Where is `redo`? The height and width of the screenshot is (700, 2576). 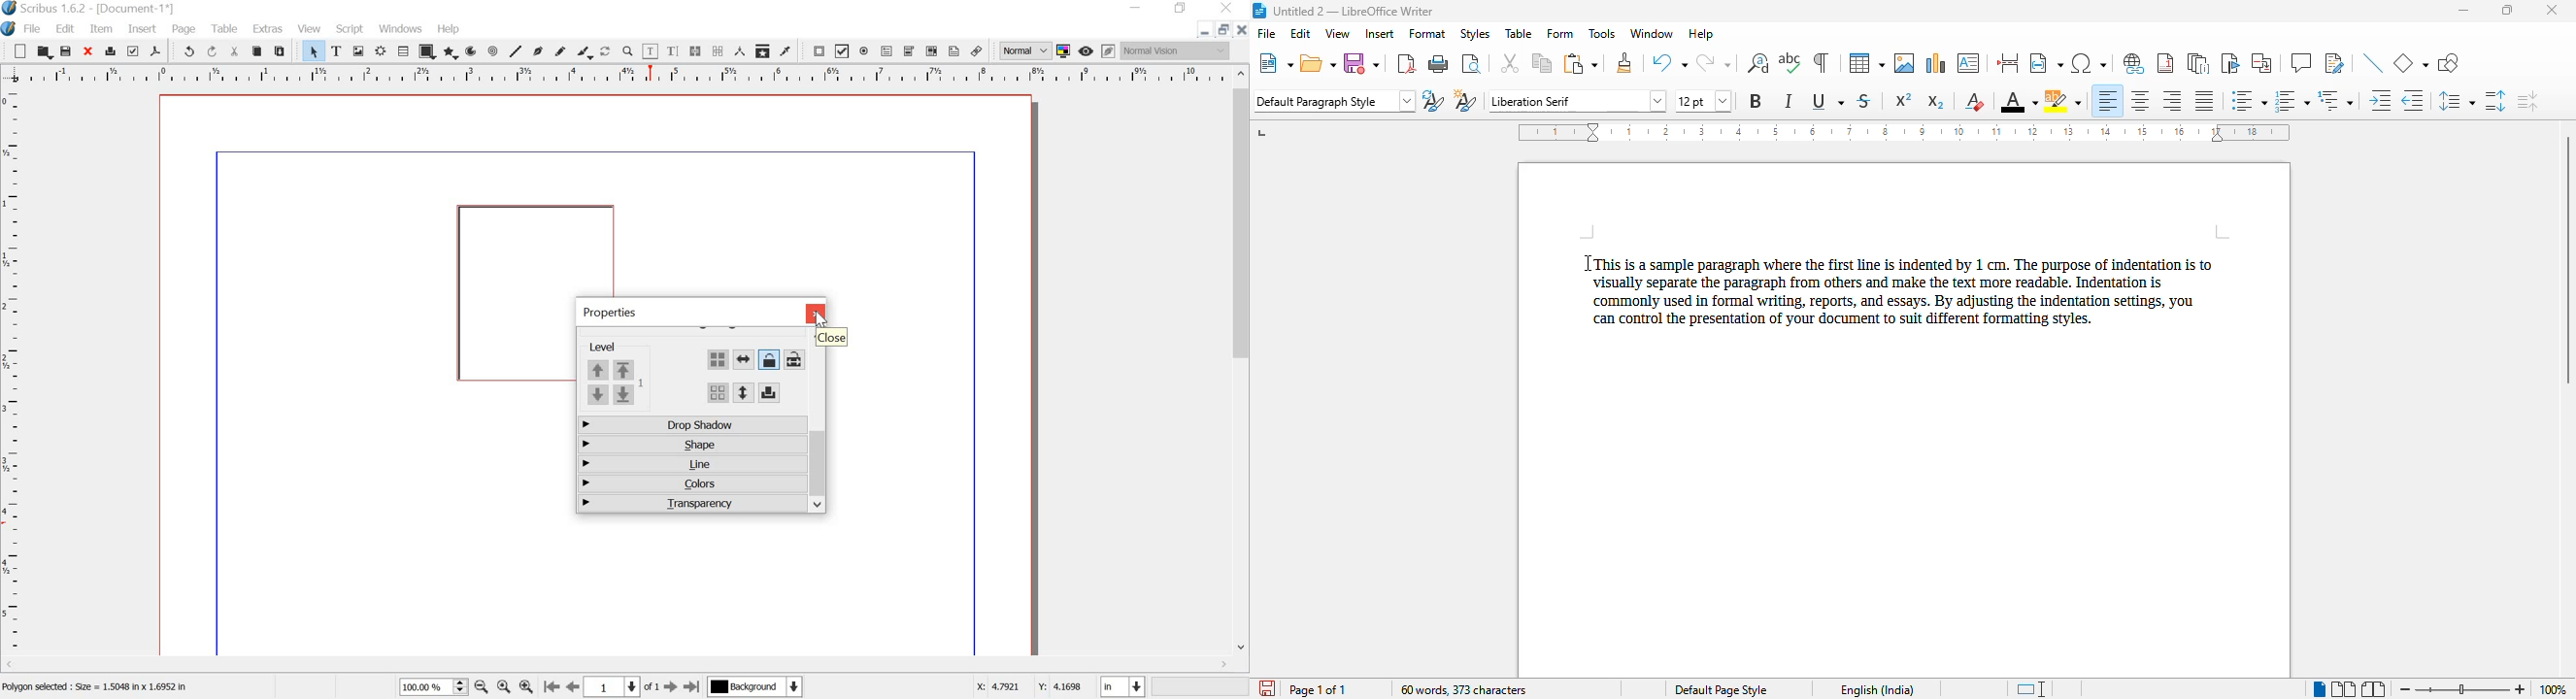 redo is located at coordinates (1713, 62).